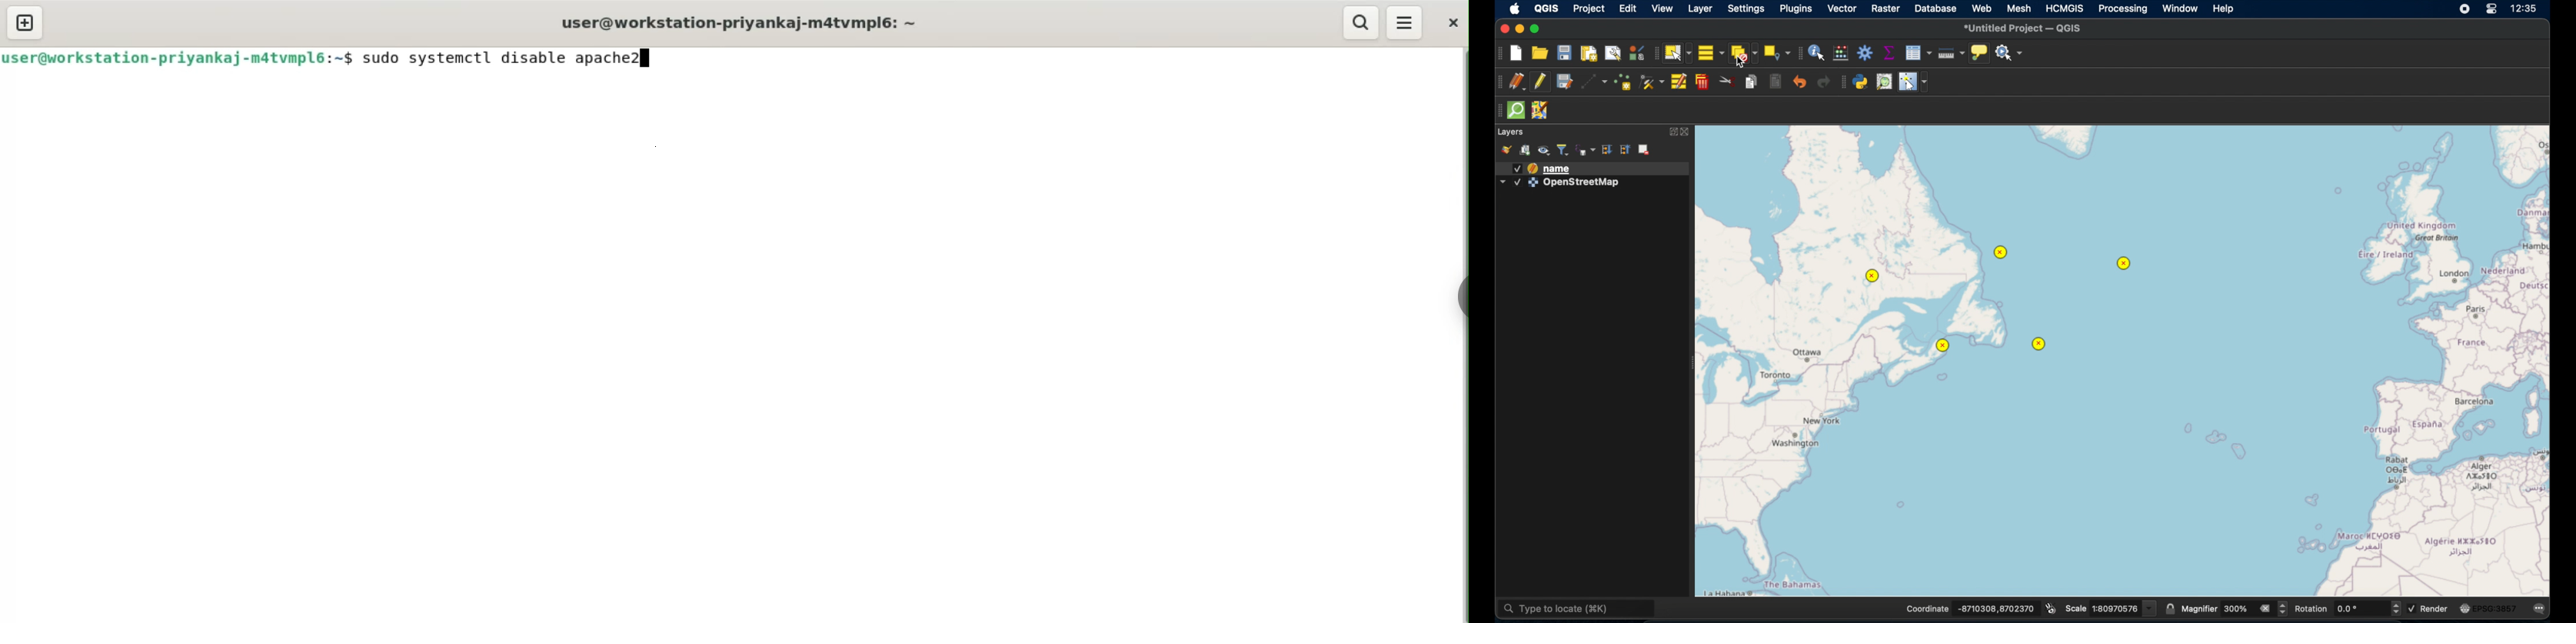  I want to click on vertex tool, so click(1653, 82).